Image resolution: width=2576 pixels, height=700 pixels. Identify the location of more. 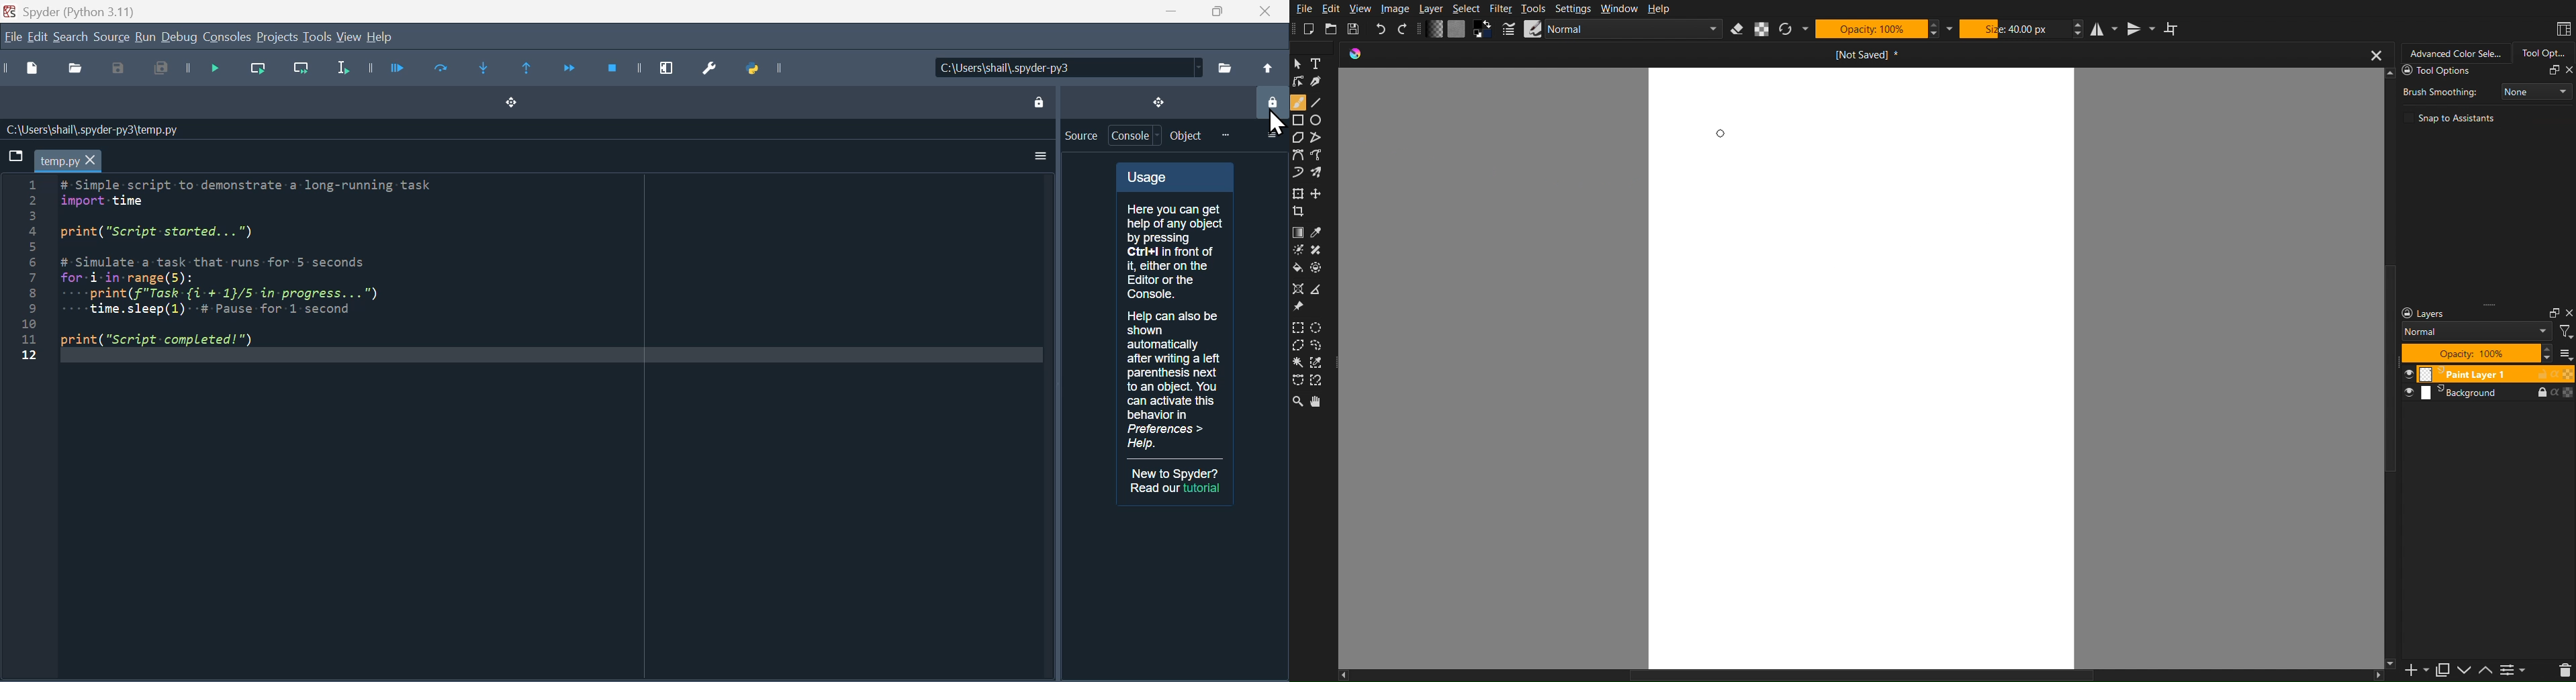
(1225, 135).